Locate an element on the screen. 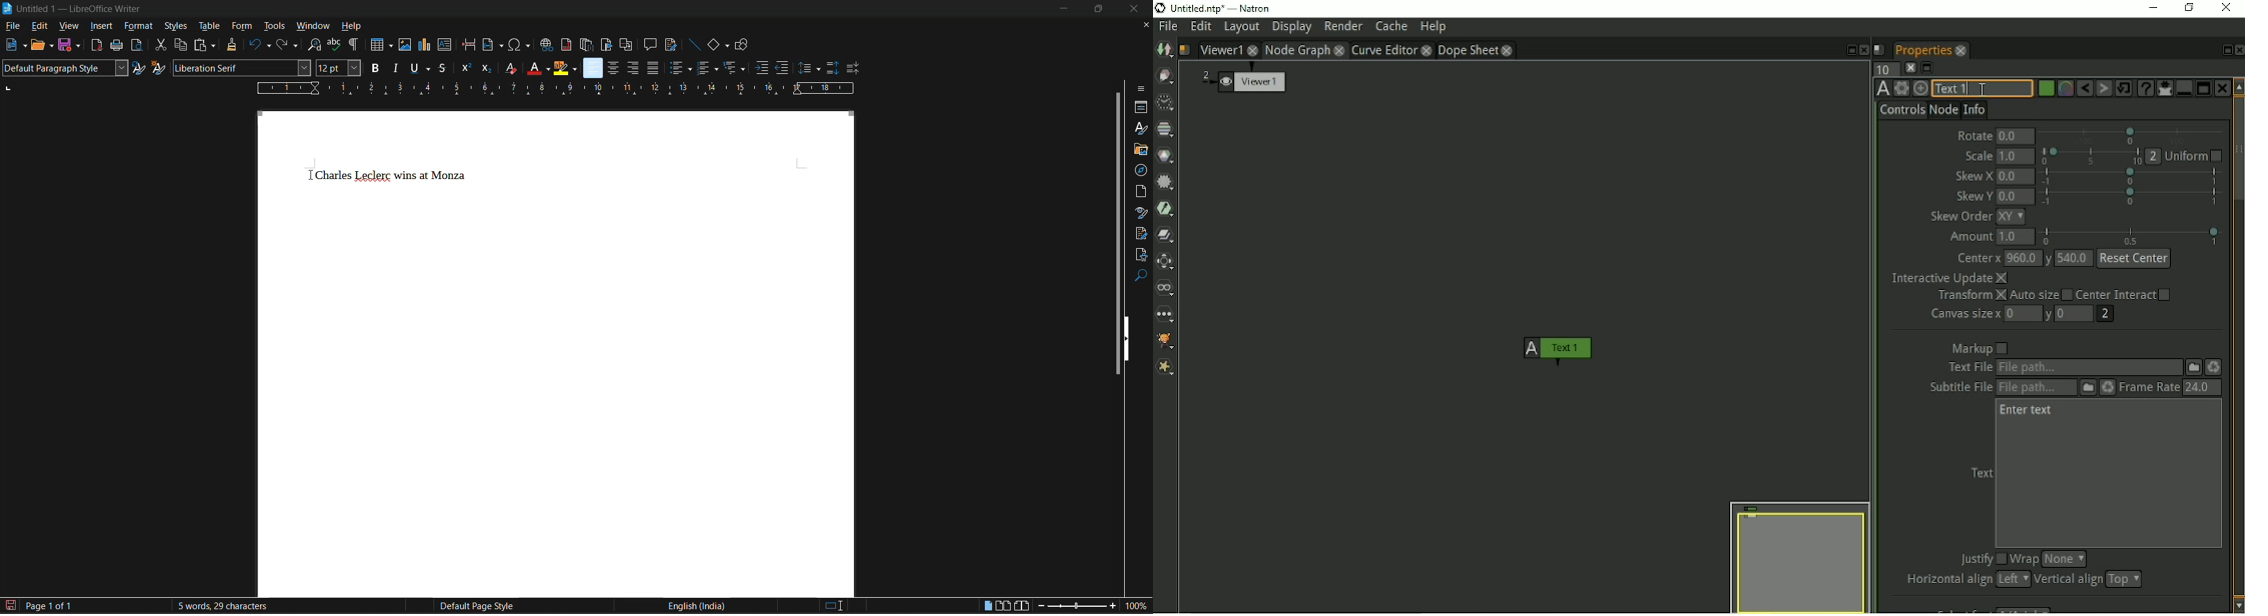  page is located at coordinates (1142, 190).